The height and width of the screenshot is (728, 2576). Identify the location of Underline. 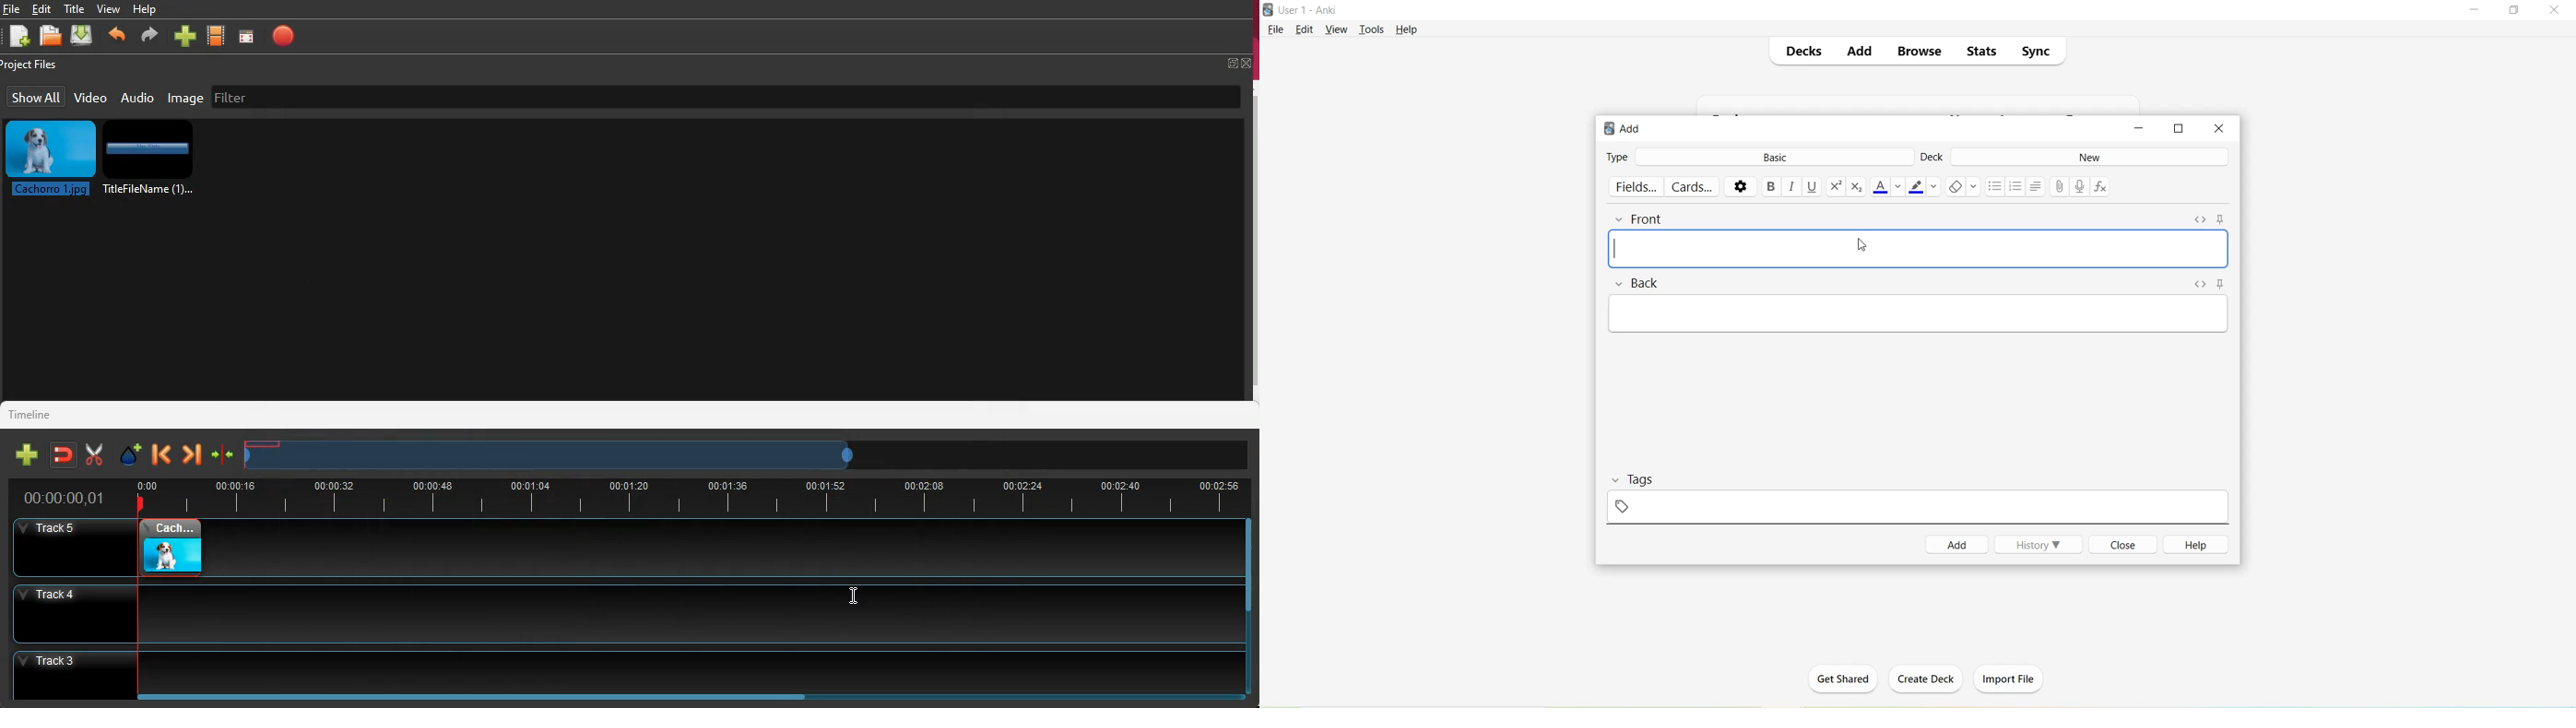
(1814, 187).